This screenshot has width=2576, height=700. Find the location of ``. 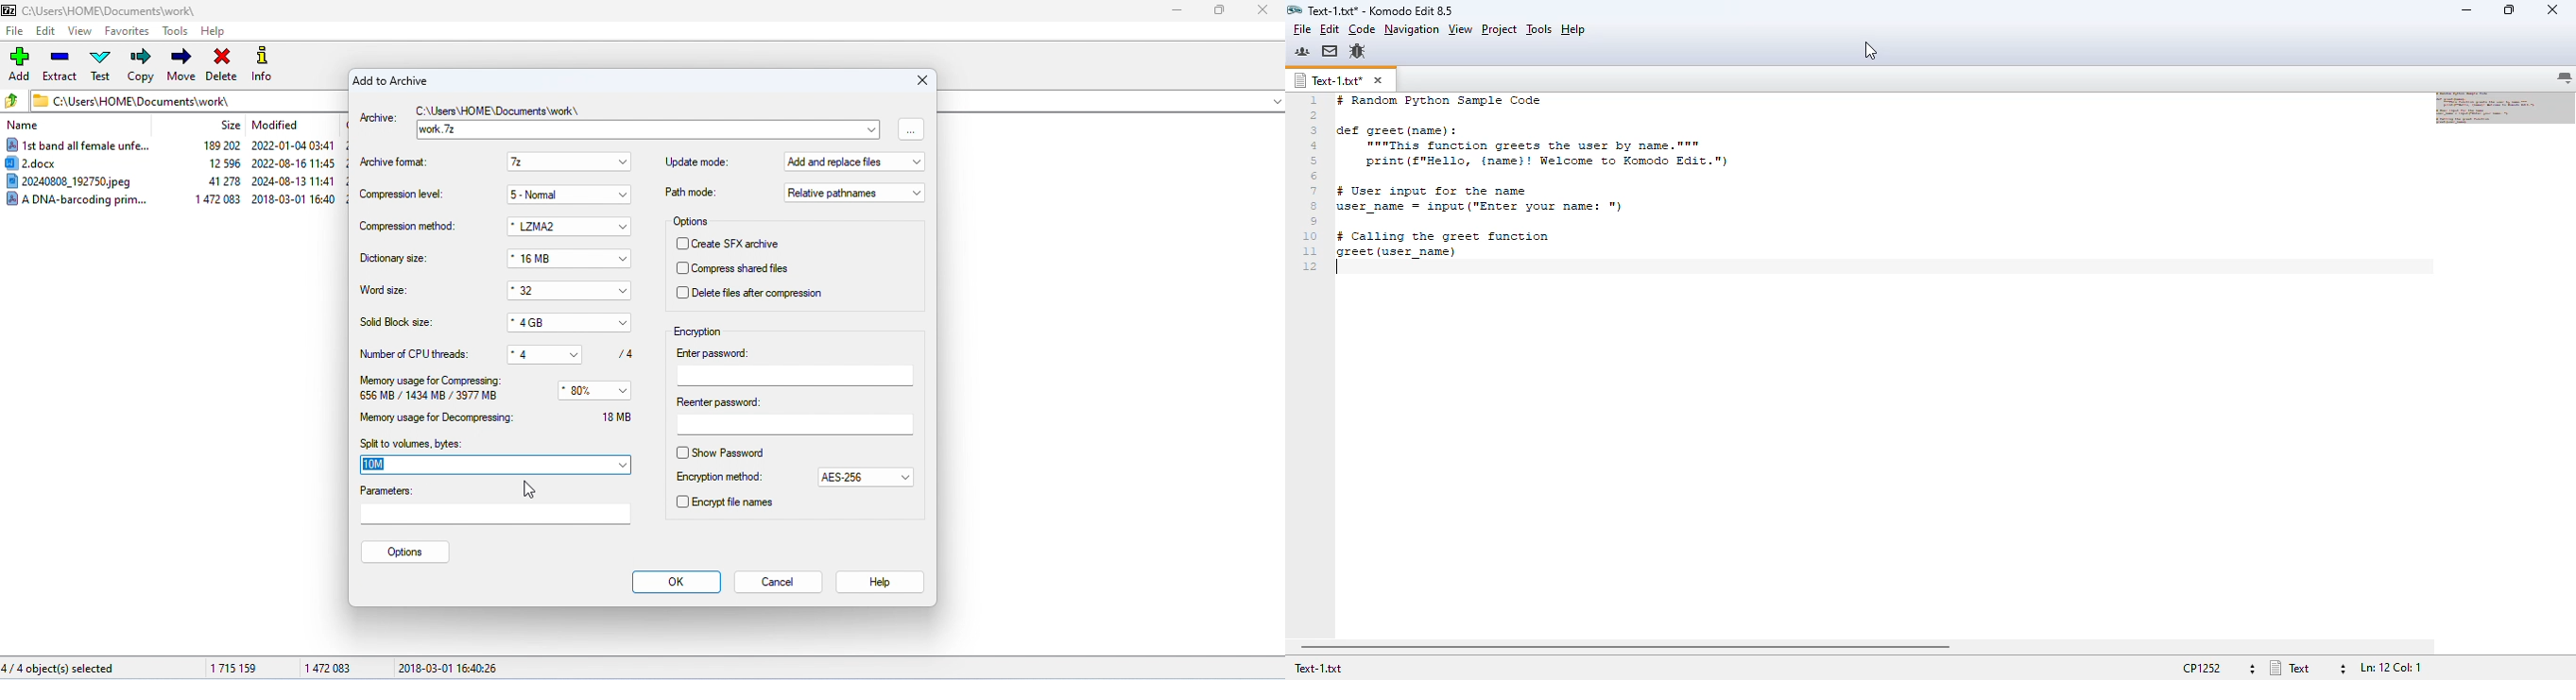

 is located at coordinates (625, 260).